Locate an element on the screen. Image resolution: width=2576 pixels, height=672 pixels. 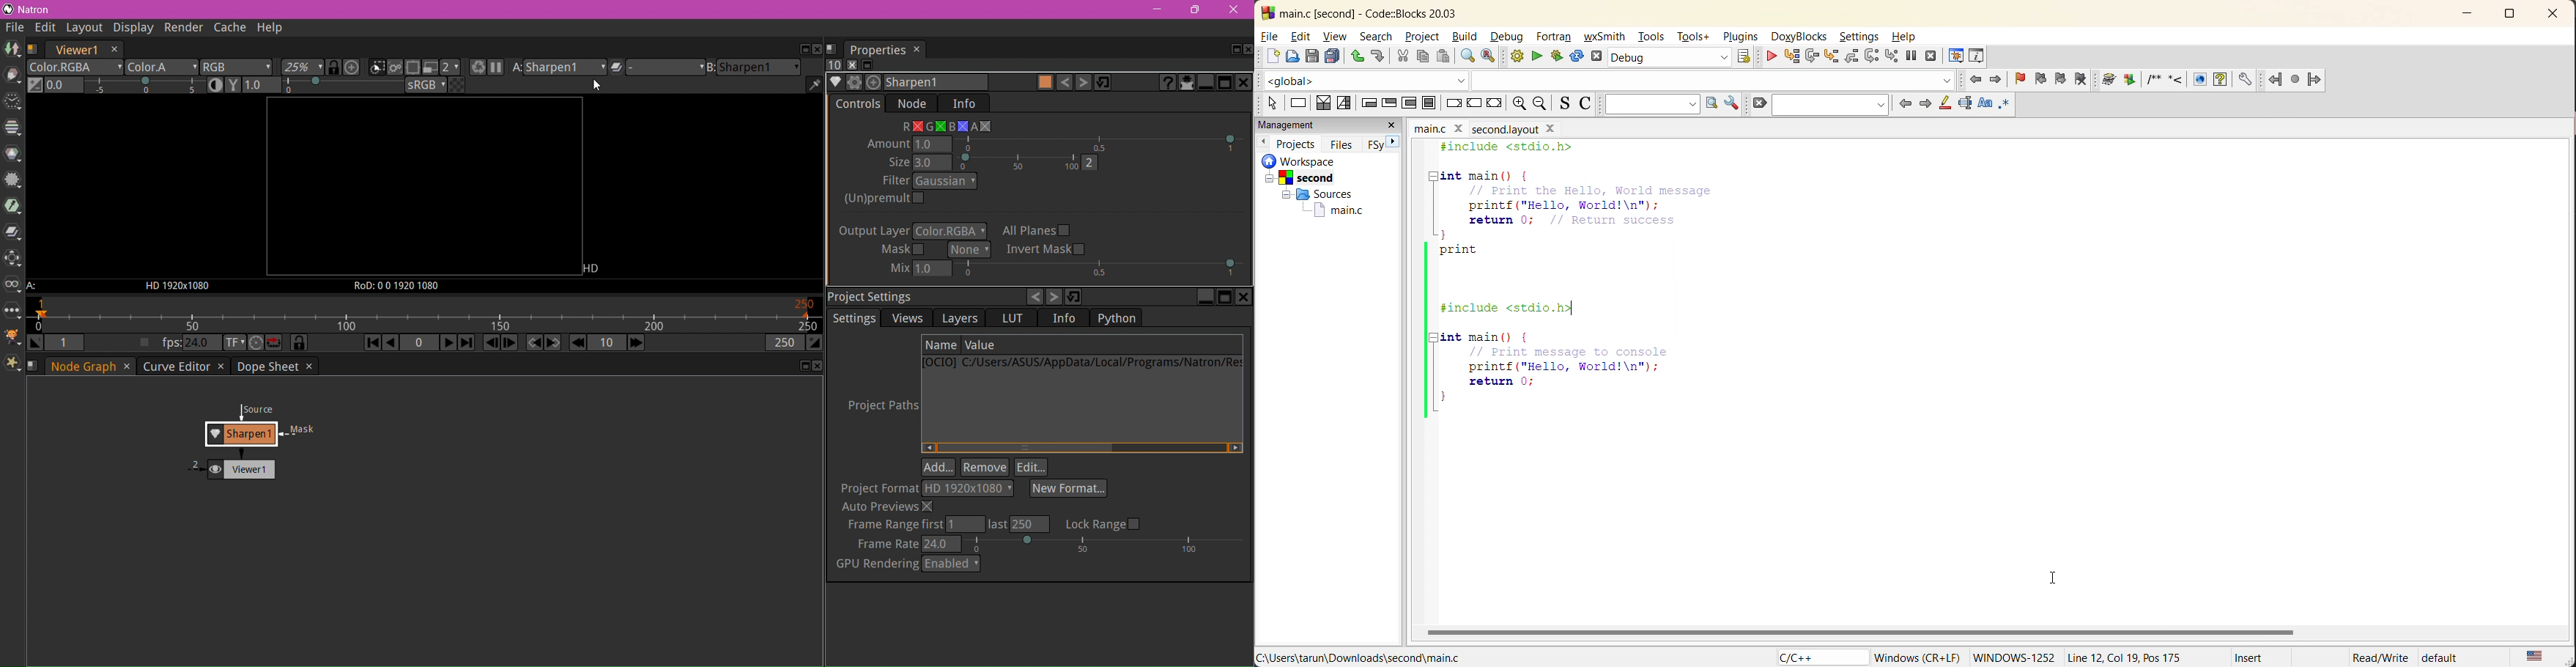
run search is located at coordinates (1711, 104).